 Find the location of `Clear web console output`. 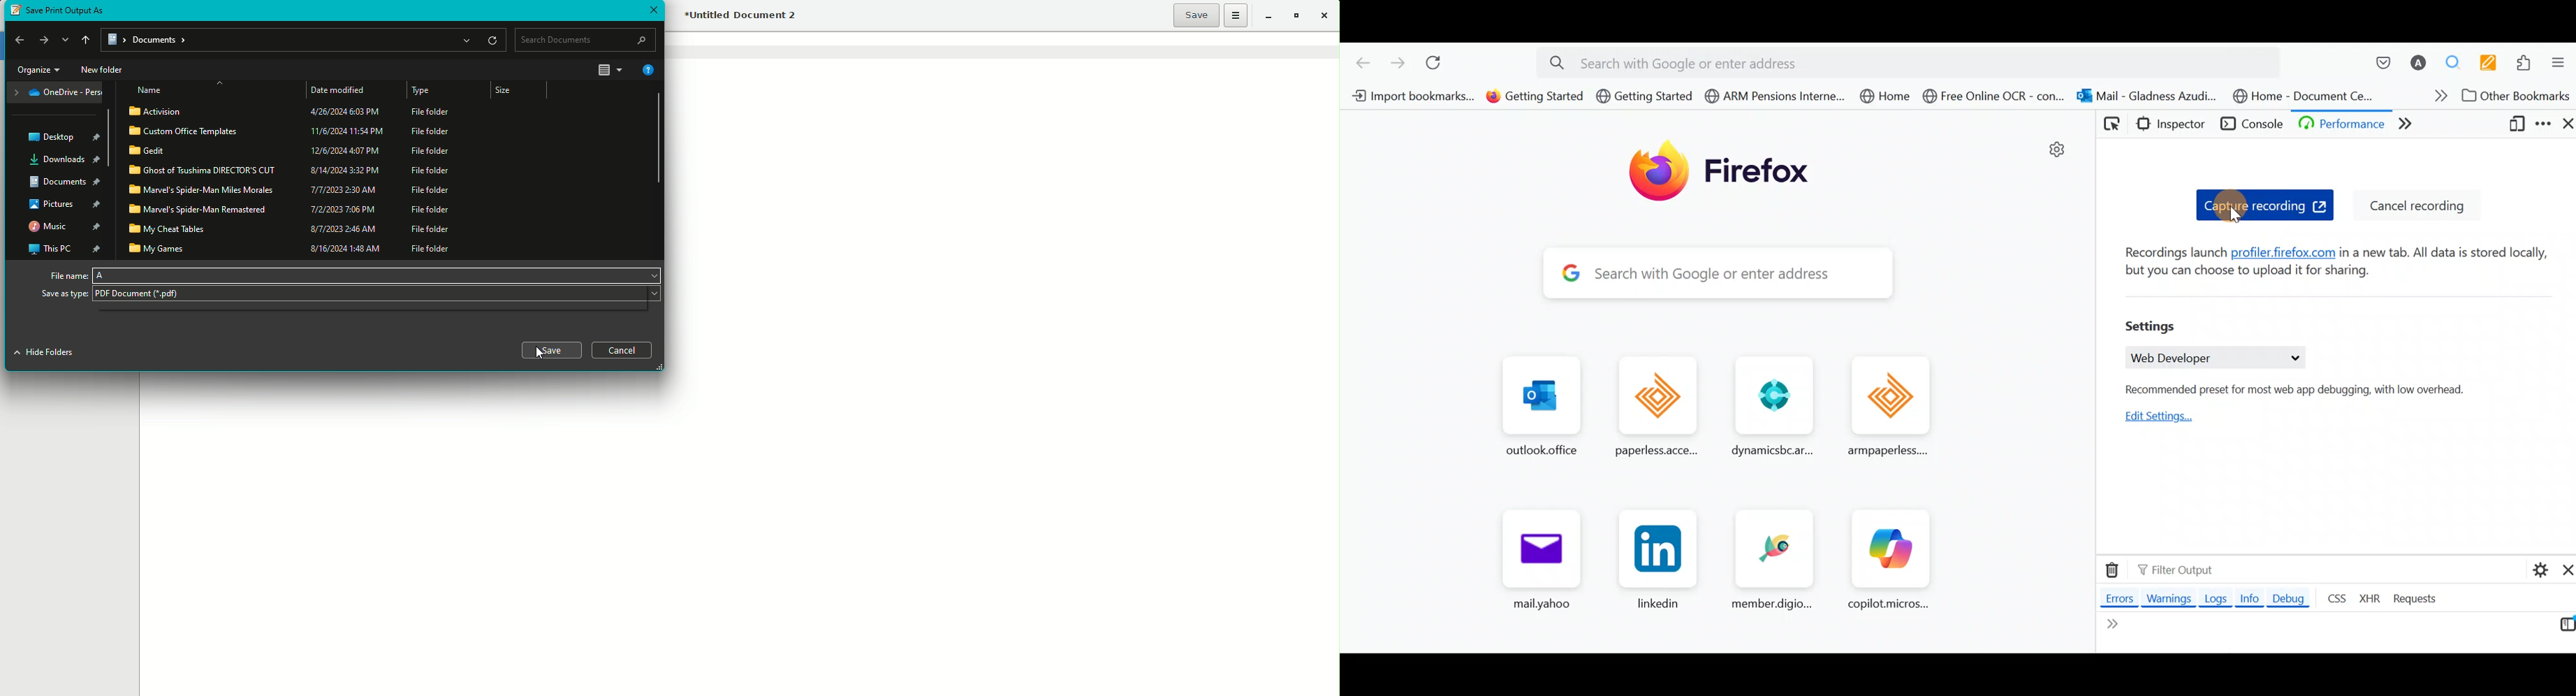

Clear web console output is located at coordinates (2115, 571).